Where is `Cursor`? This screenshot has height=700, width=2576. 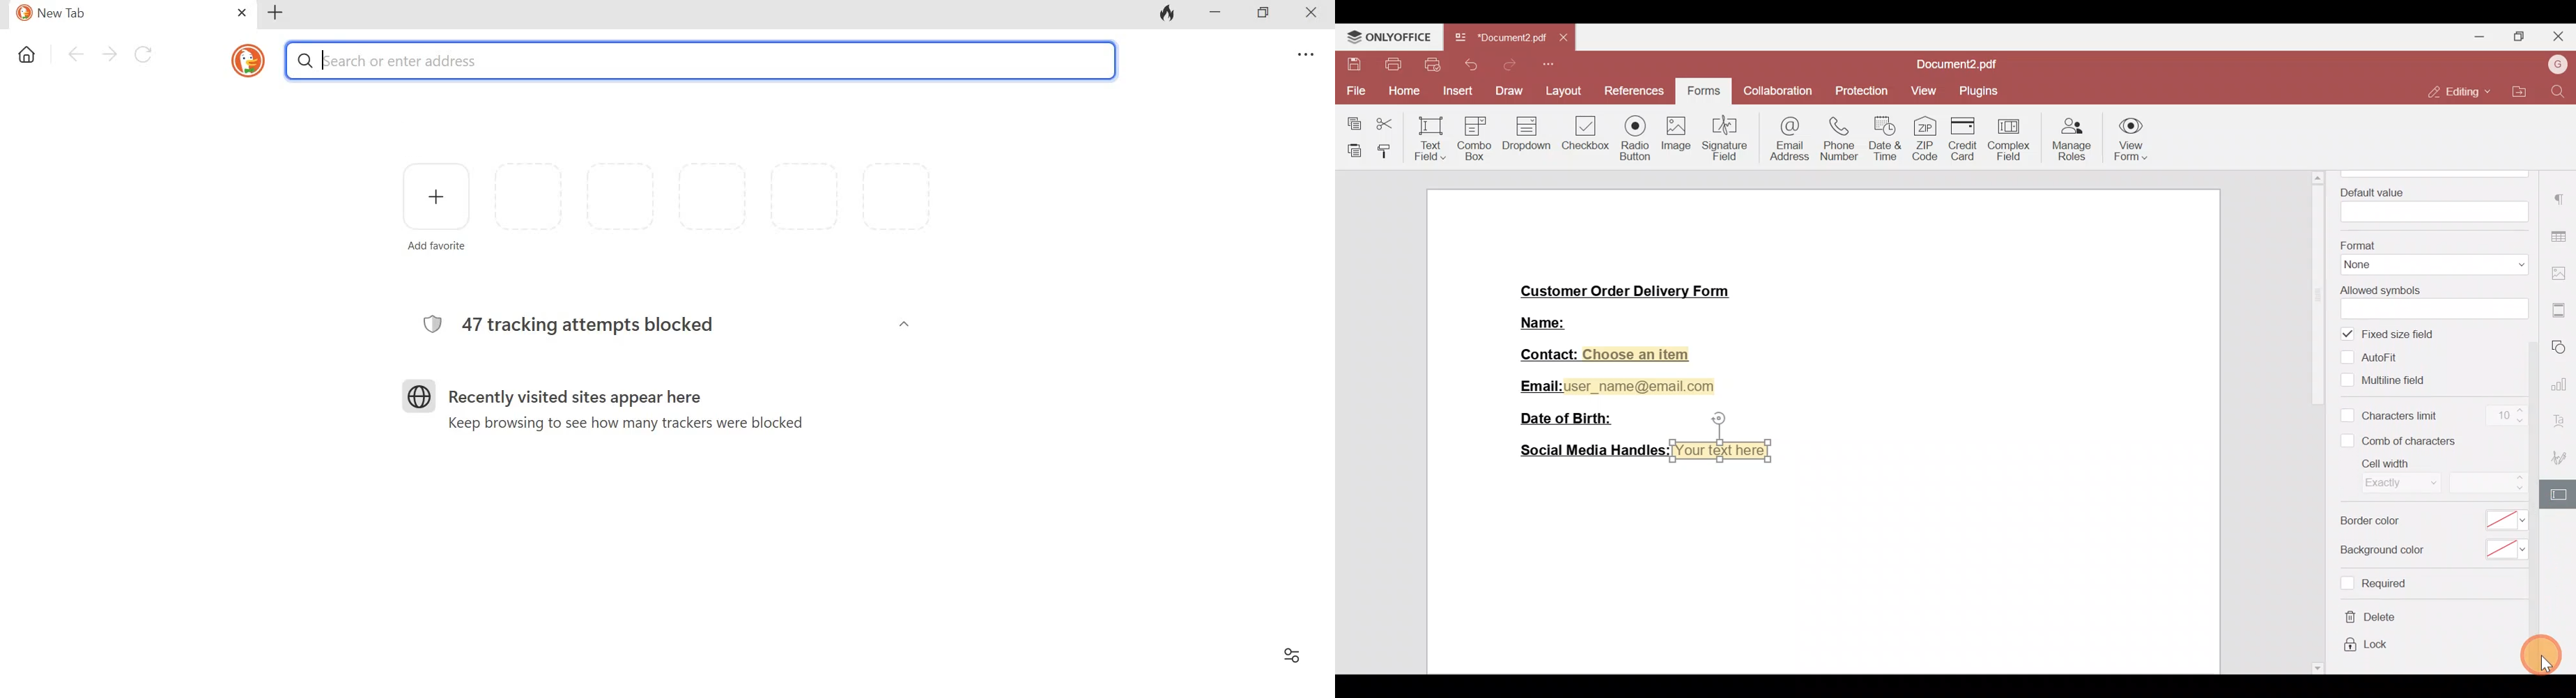 Cursor is located at coordinates (2541, 655).